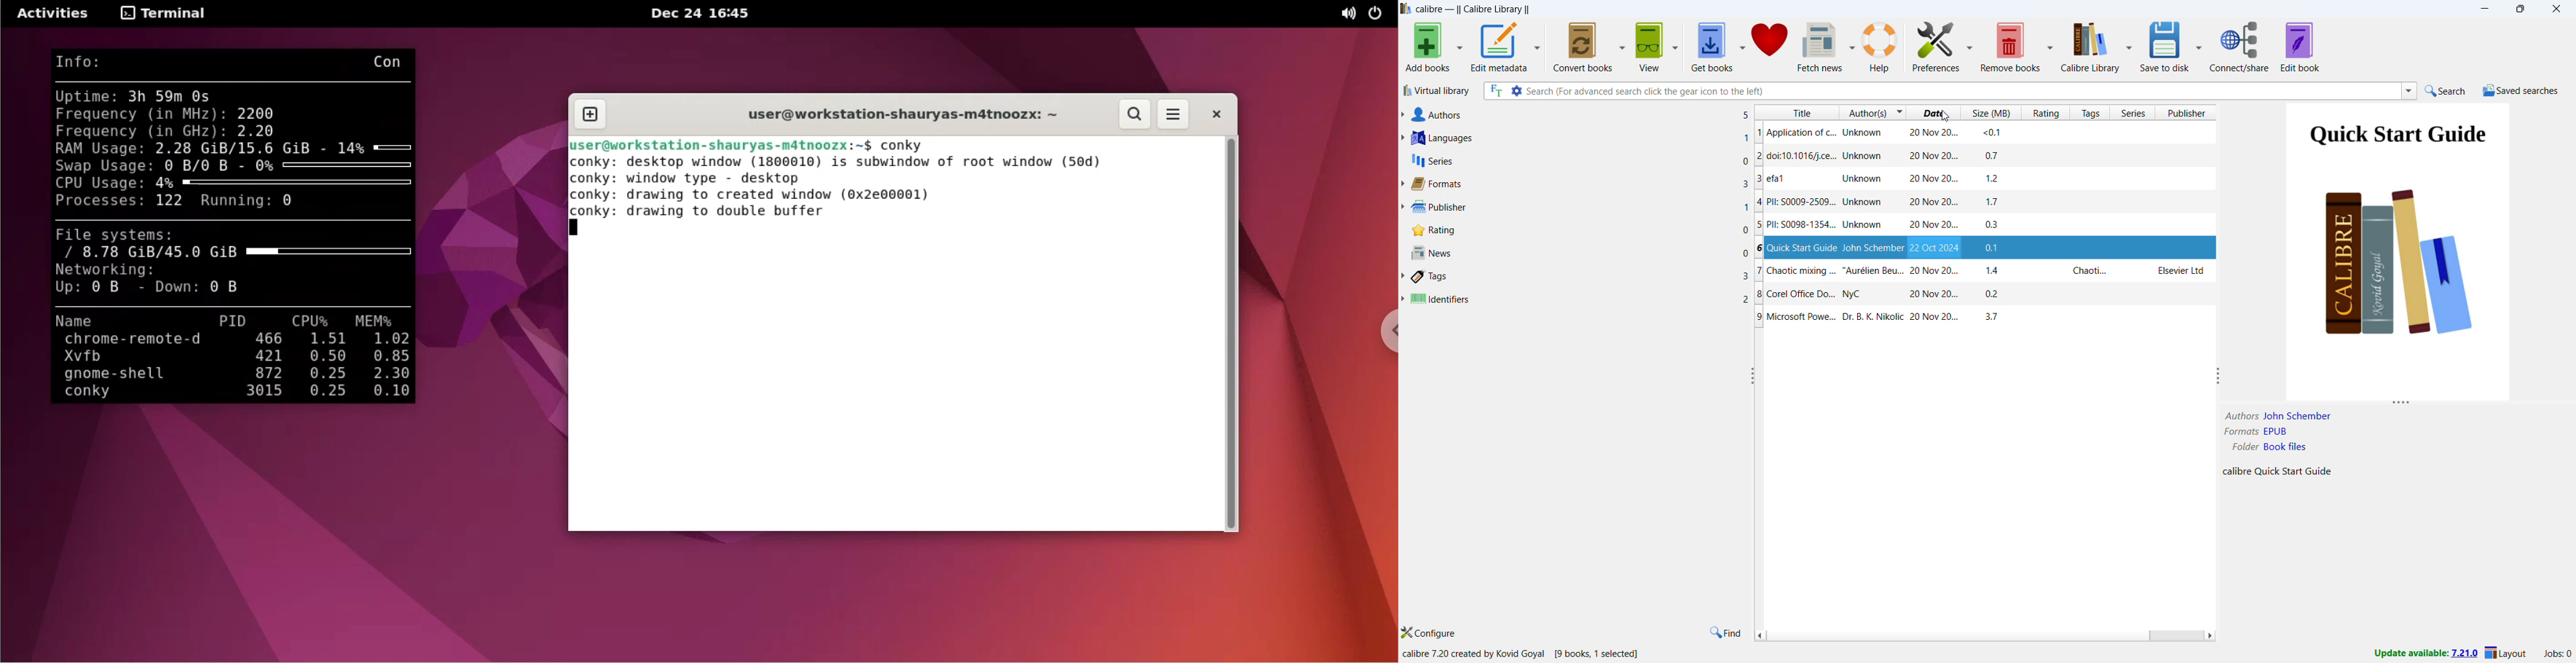 Image resolution: width=2576 pixels, height=672 pixels. Describe the element at coordinates (1493, 90) in the screenshot. I see `search full text` at that location.